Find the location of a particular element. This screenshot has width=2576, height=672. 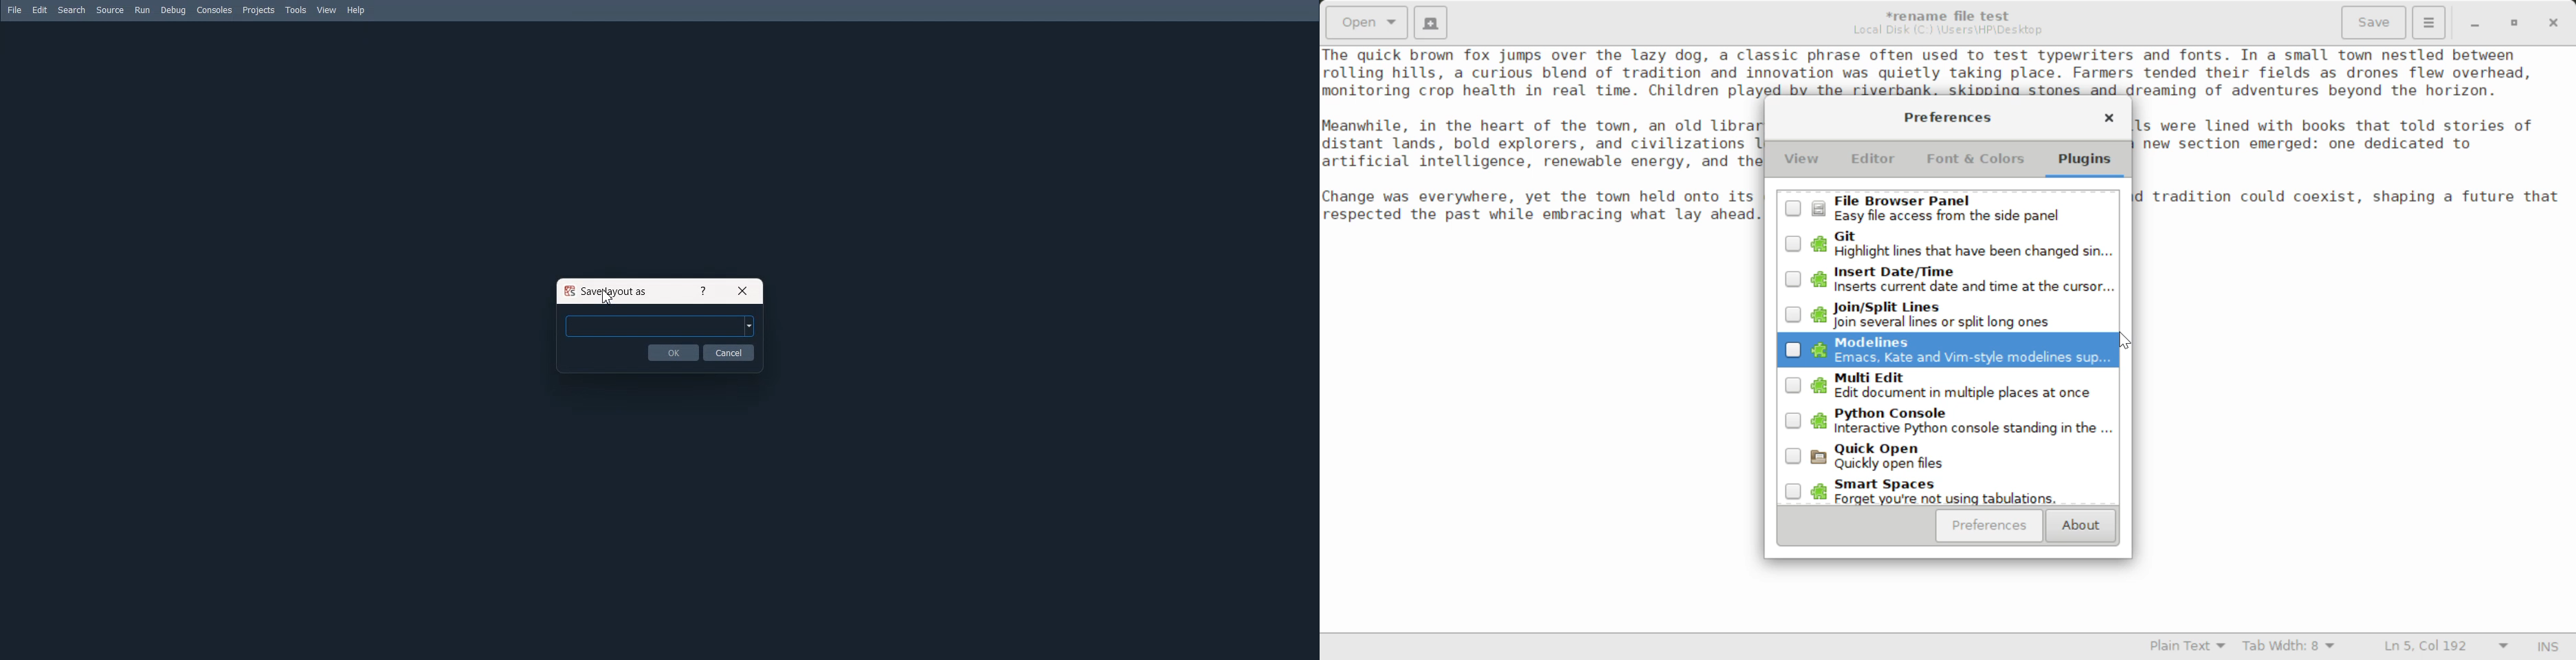

Debug is located at coordinates (173, 10).